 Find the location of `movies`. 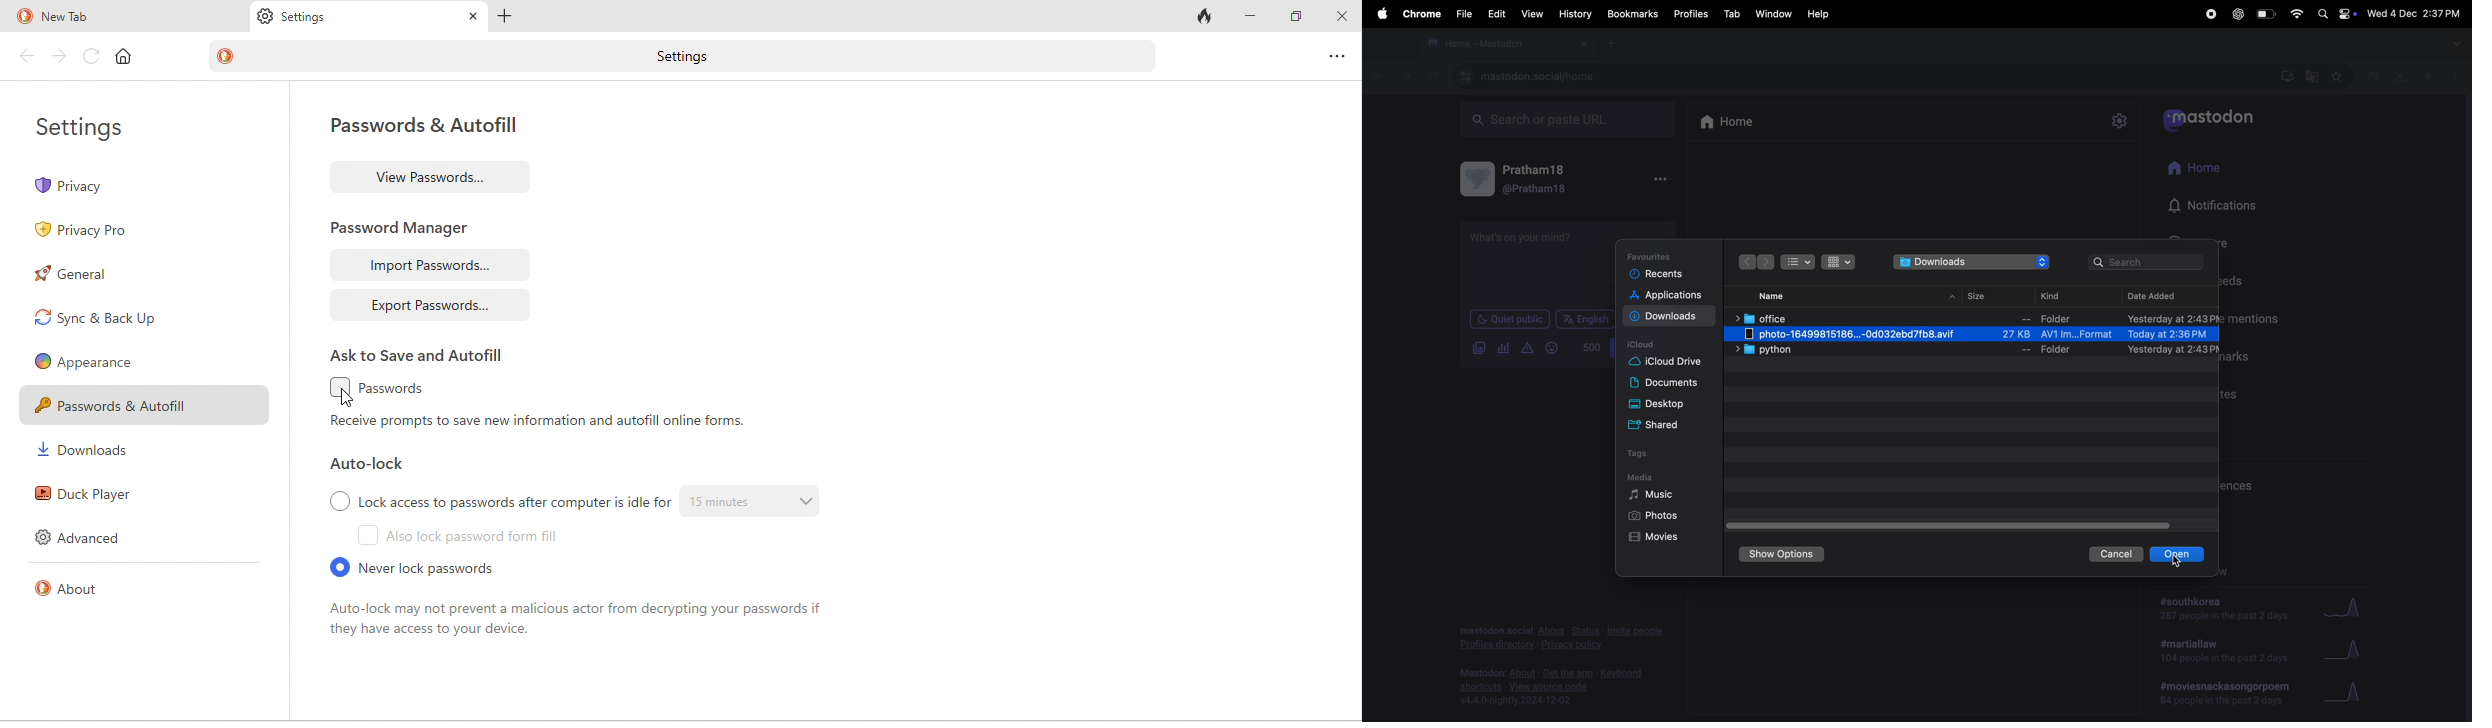

movies is located at coordinates (1663, 537).